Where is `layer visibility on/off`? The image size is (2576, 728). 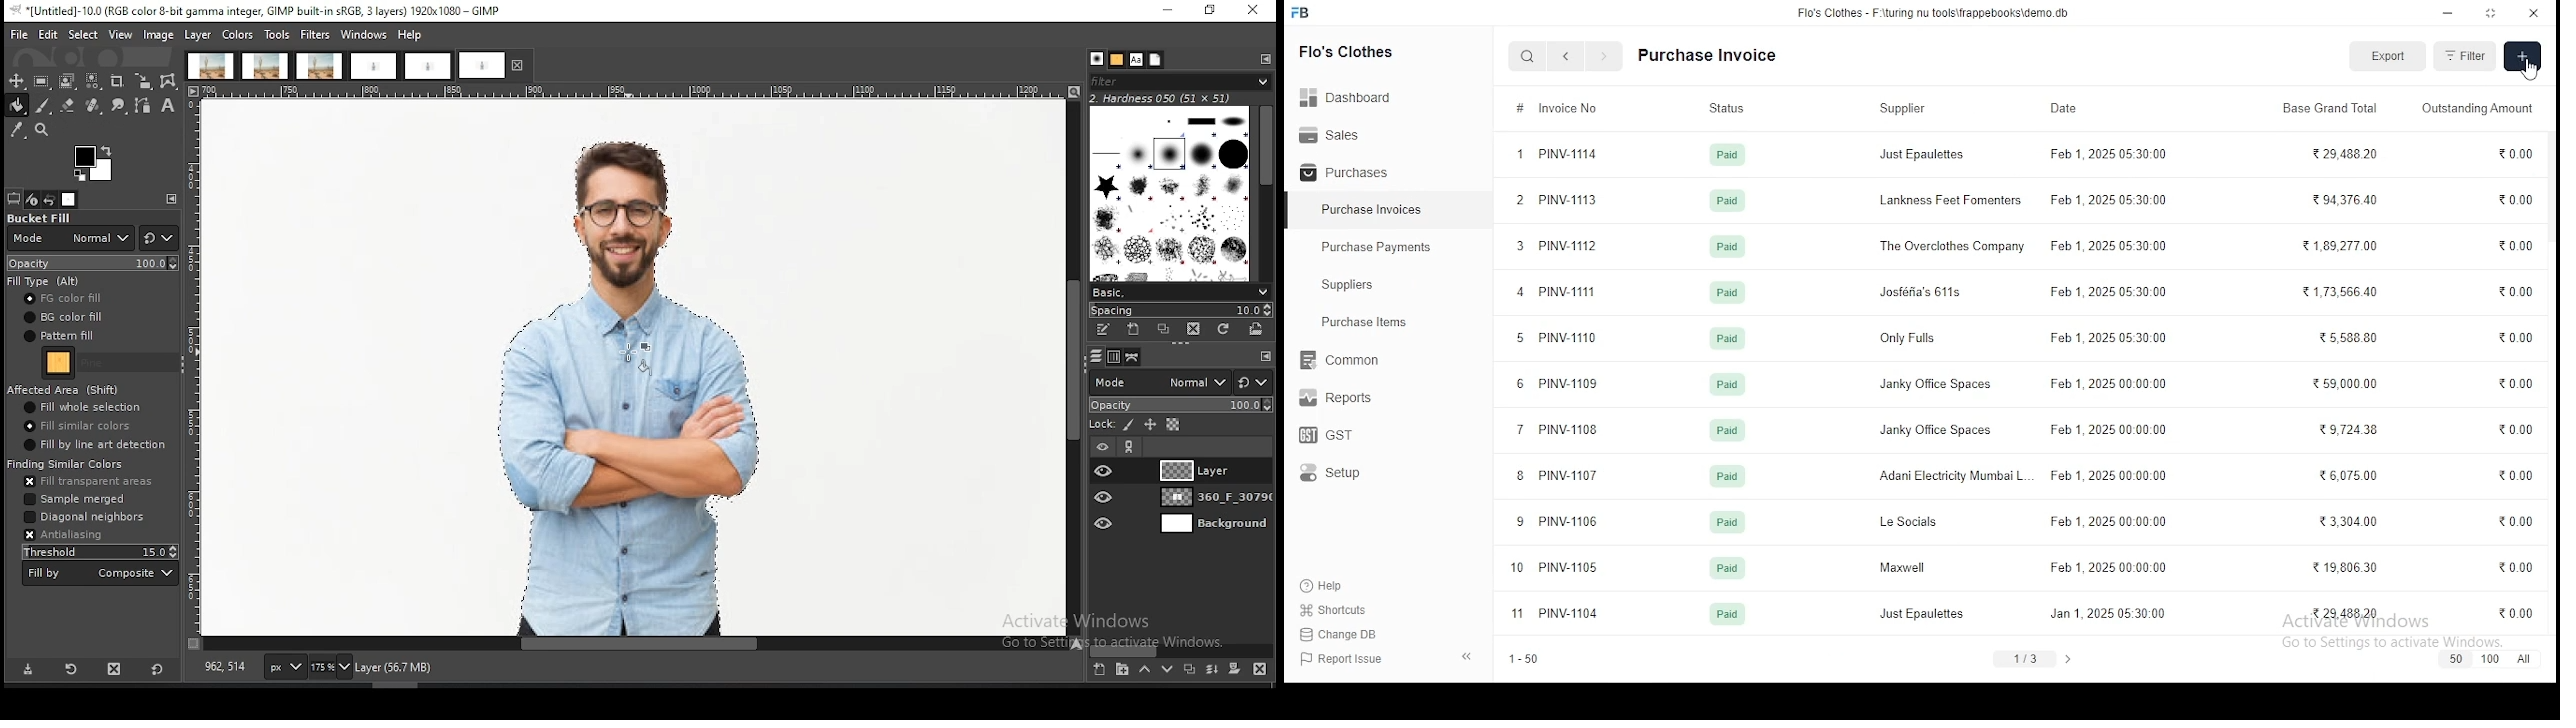 layer visibility on/off is located at coordinates (1105, 471).